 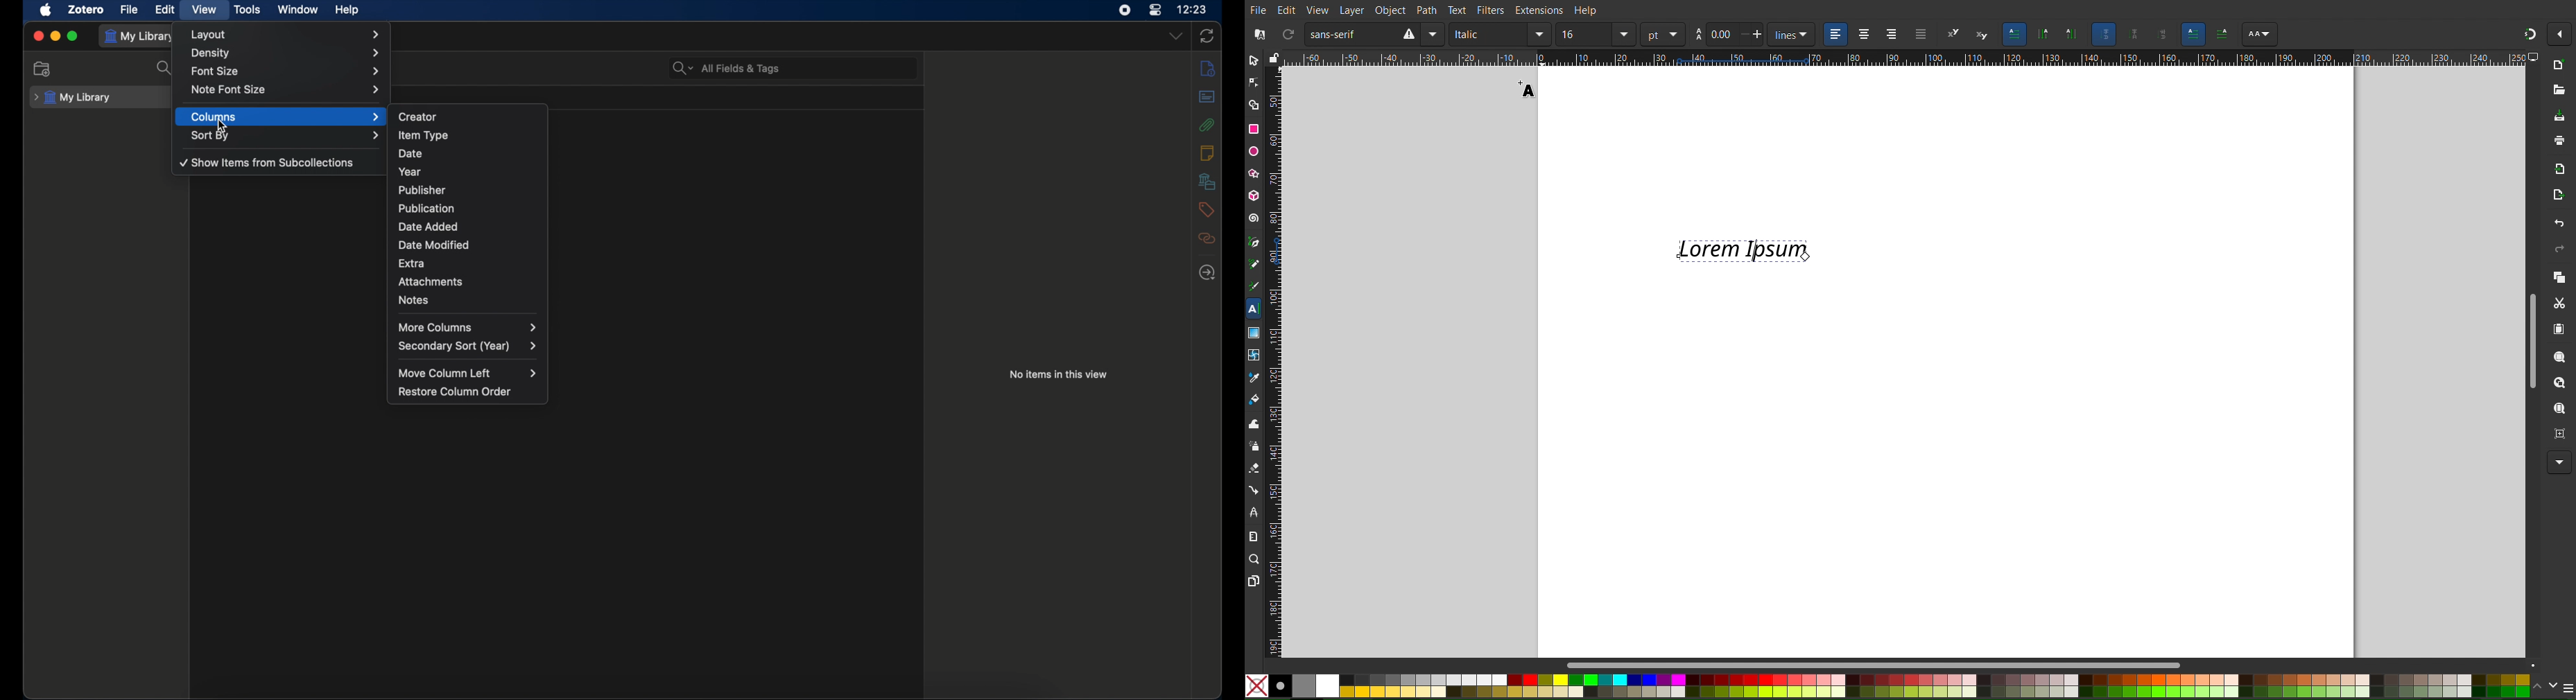 I want to click on Mirror Vertically, so click(x=1435, y=35).